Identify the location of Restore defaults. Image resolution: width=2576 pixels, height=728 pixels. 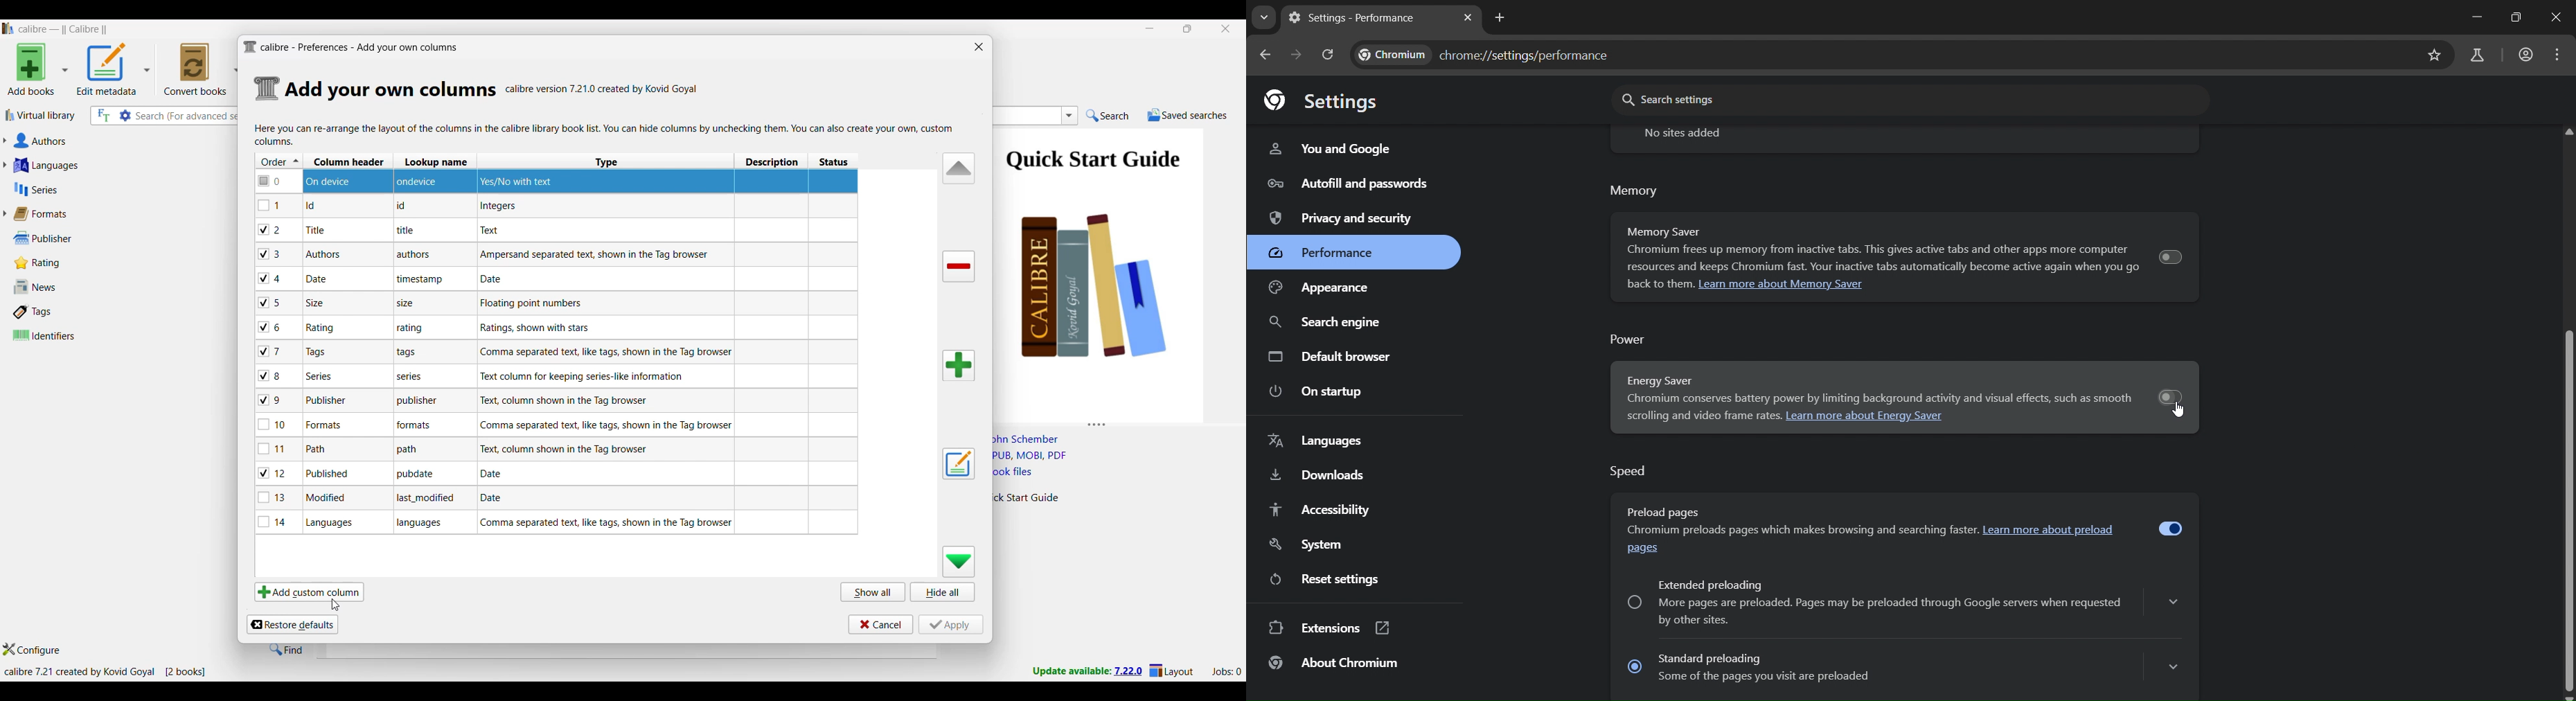
(292, 624).